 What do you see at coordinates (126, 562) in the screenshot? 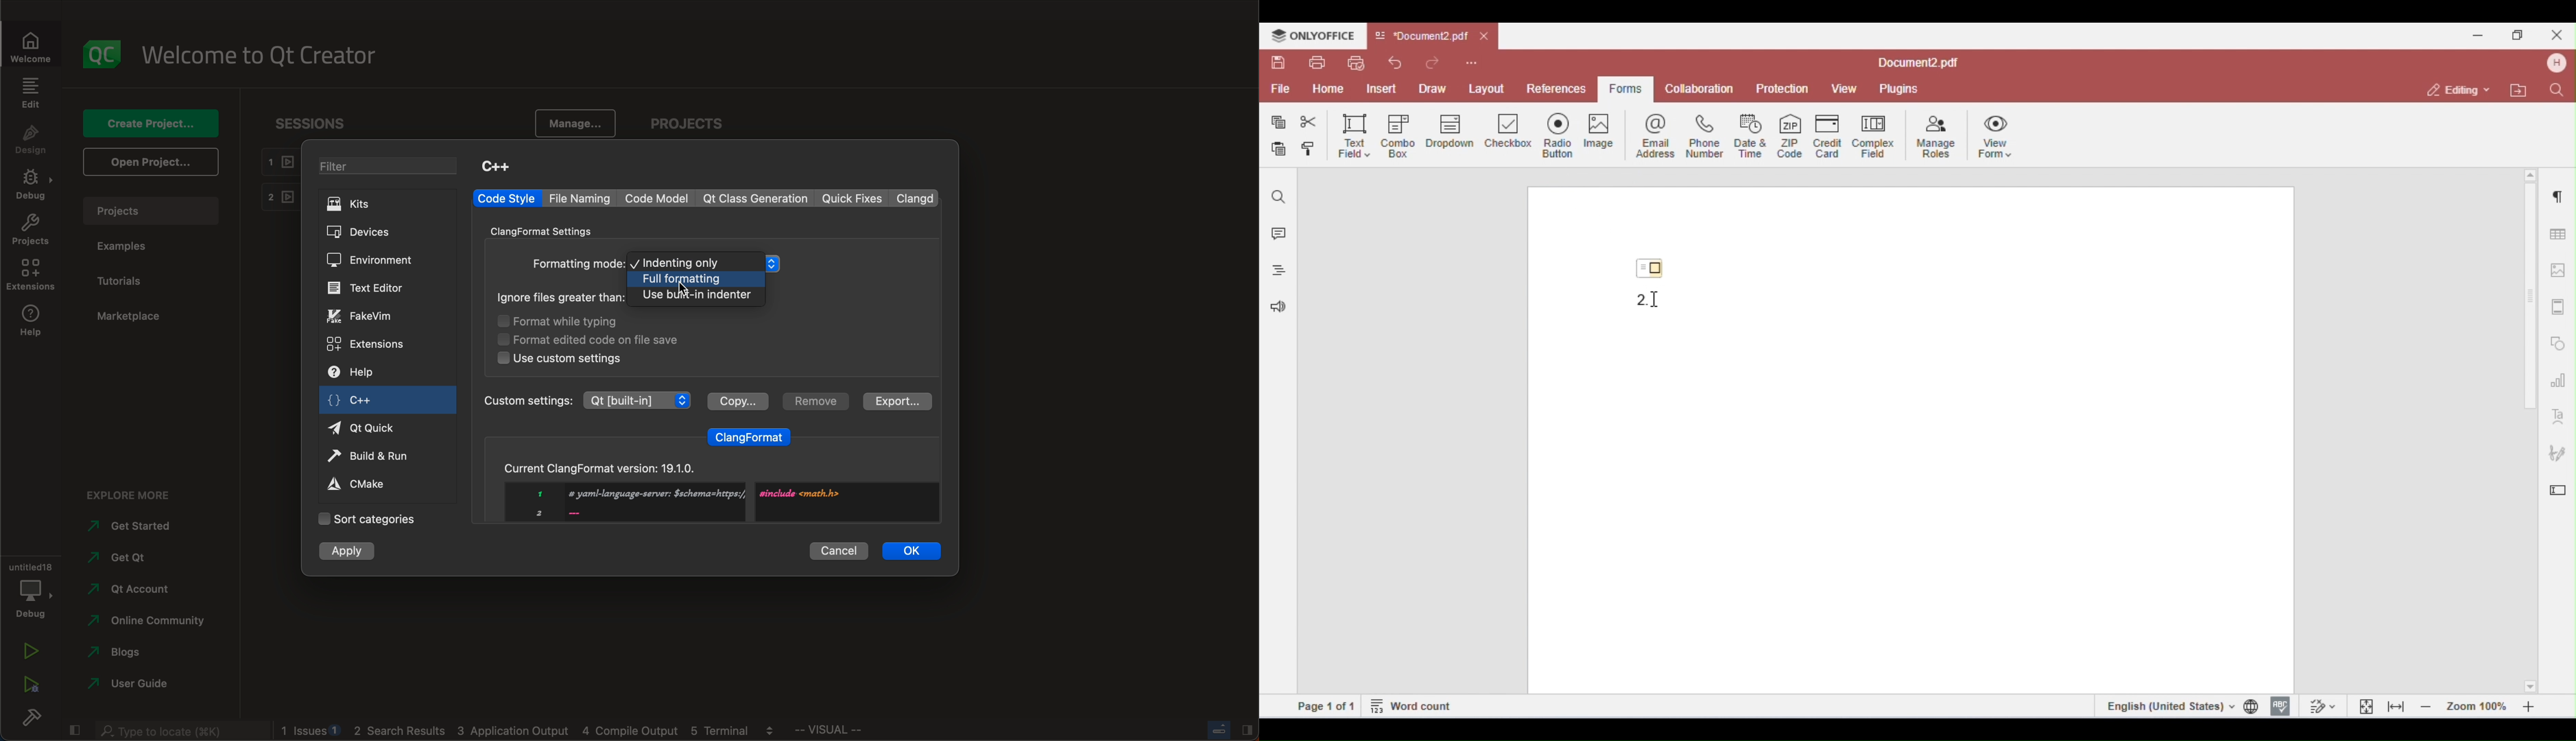
I see `qt` at bounding box center [126, 562].